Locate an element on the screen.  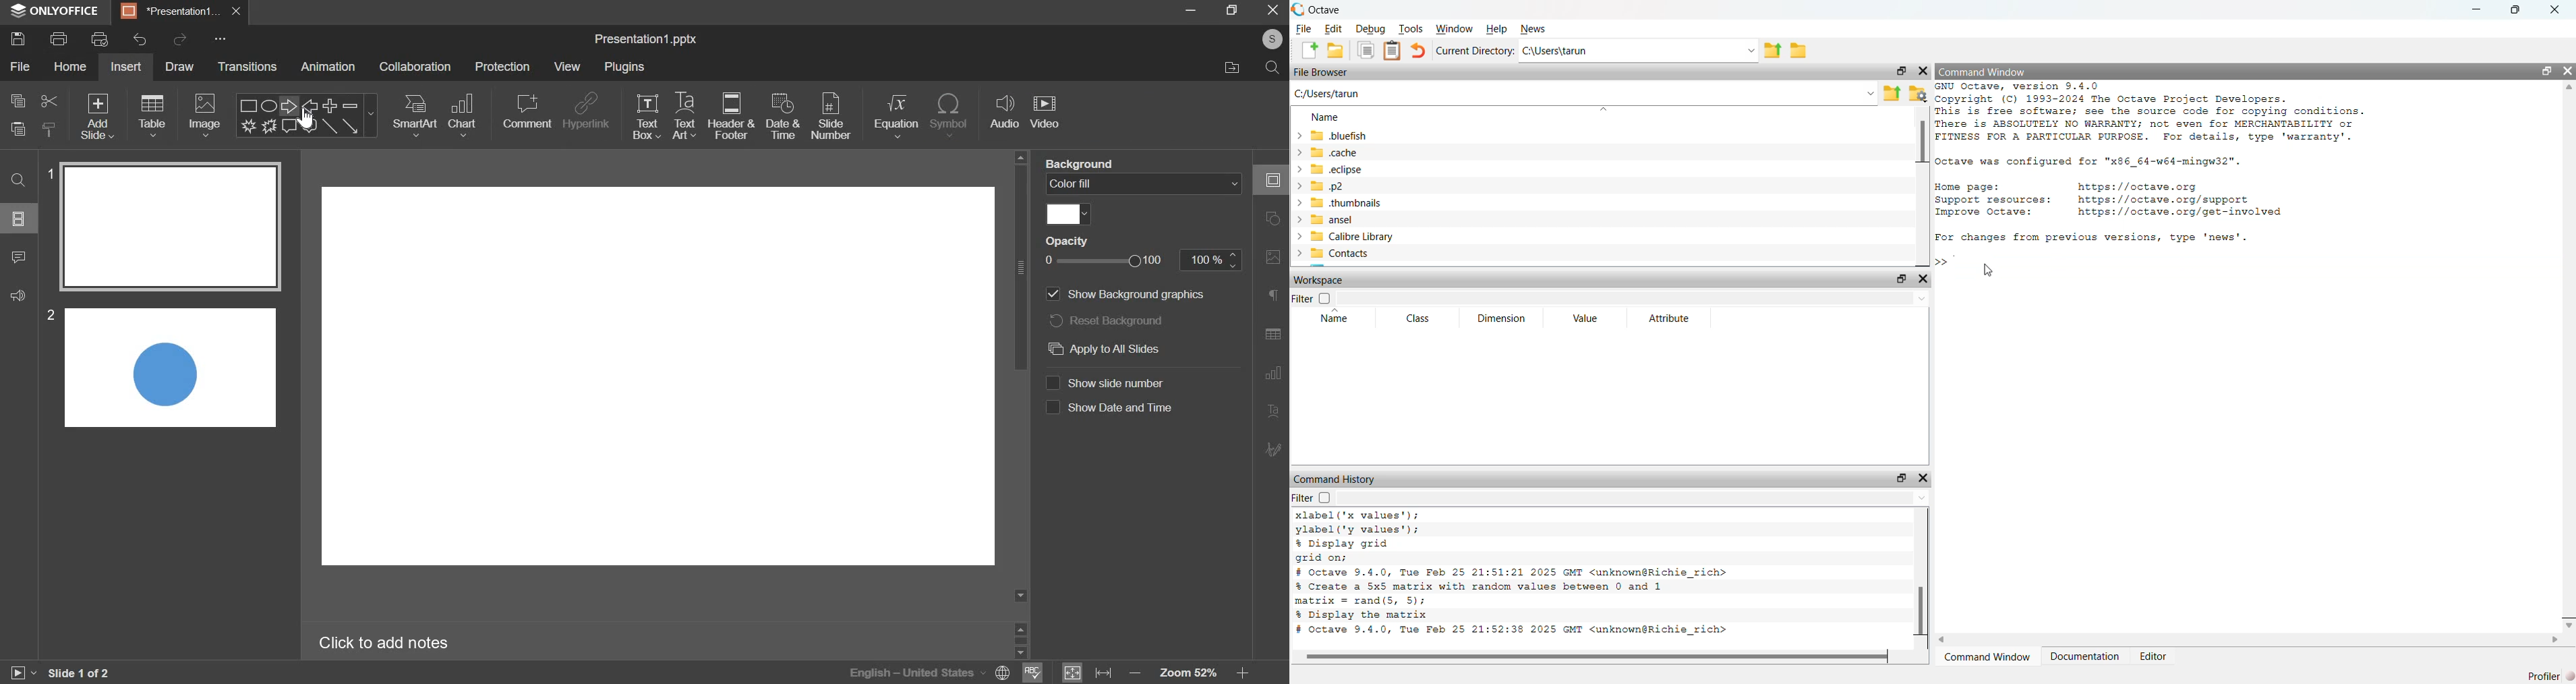
view is located at coordinates (567, 67).